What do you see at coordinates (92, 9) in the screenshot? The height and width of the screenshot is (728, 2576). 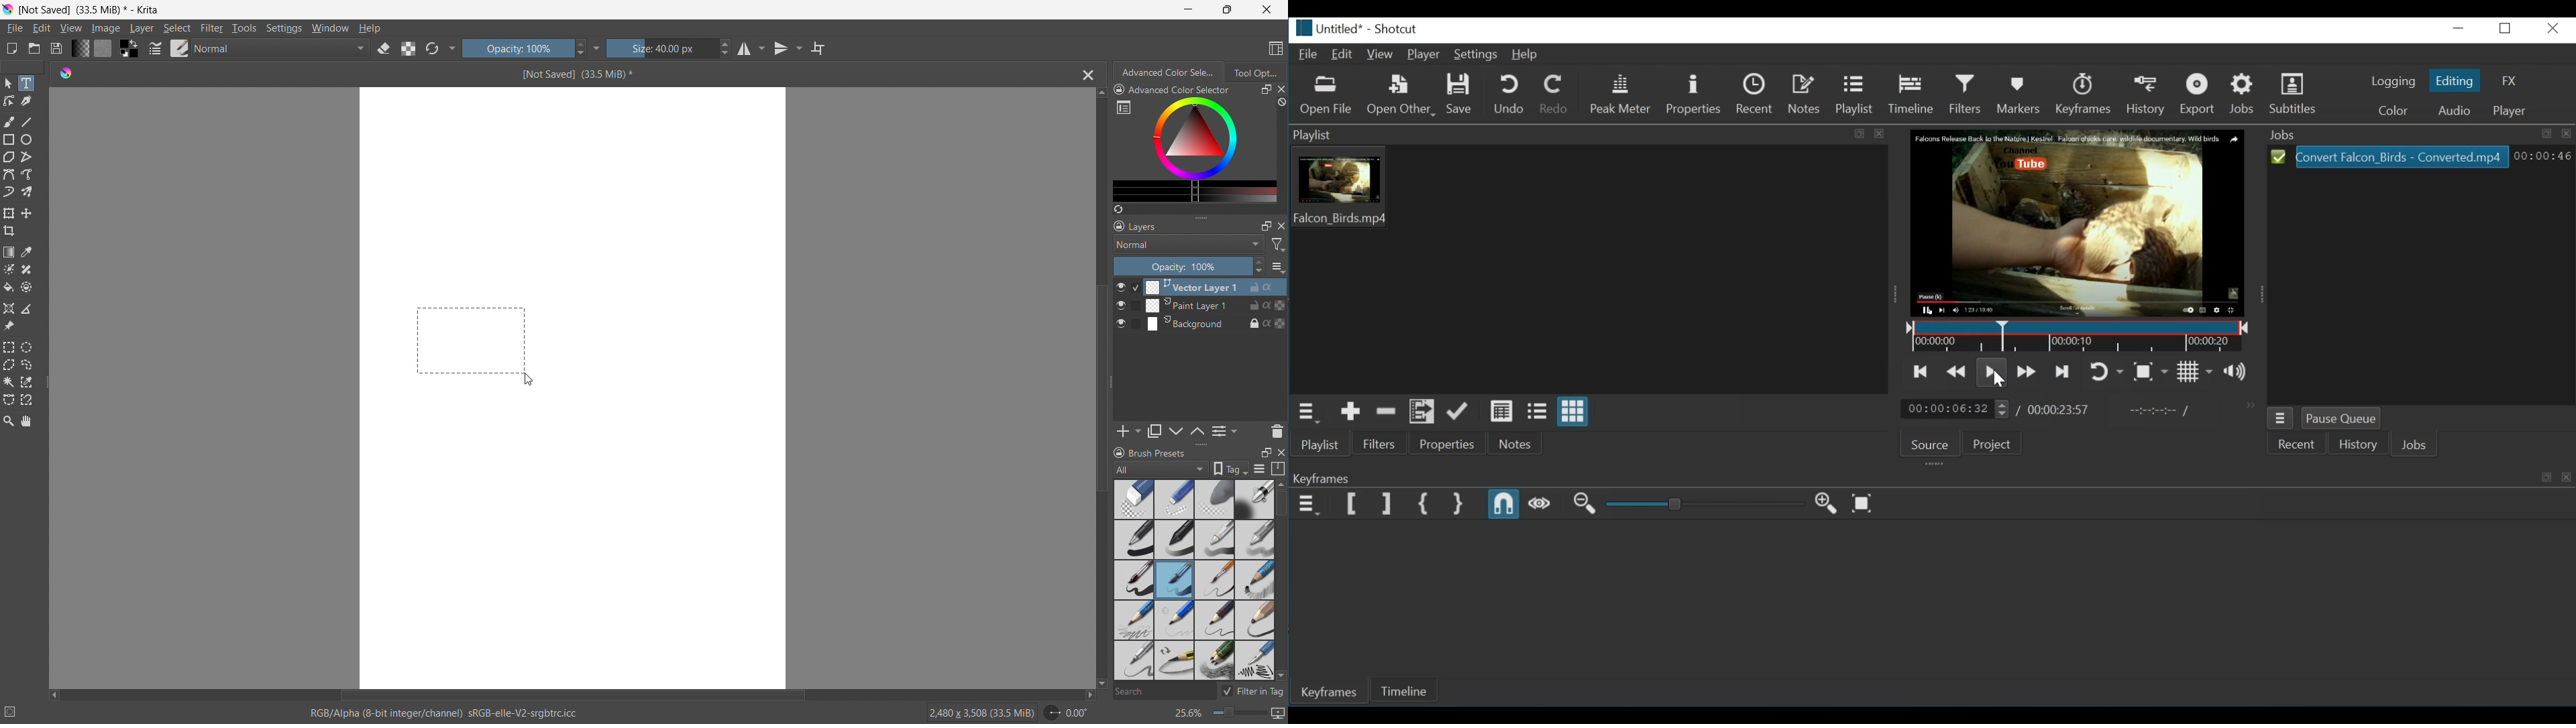 I see `not saved (33.5 MB)* - Krita` at bounding box center [92, 9].